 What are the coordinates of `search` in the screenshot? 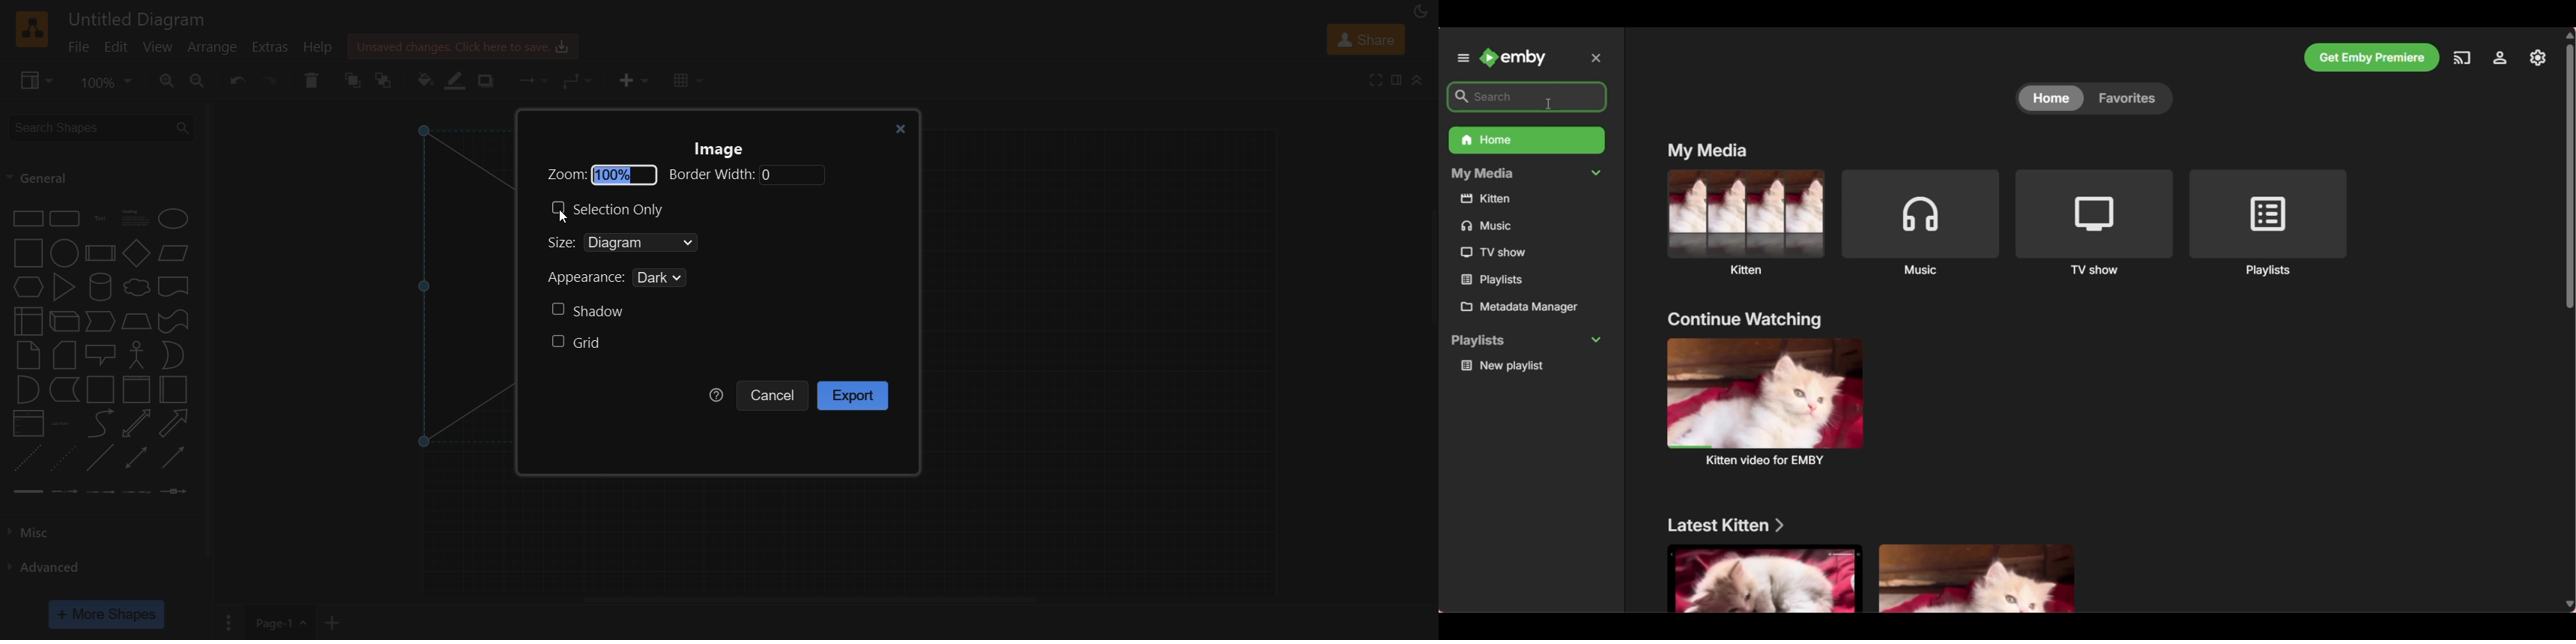 It's located at (1525, 98).